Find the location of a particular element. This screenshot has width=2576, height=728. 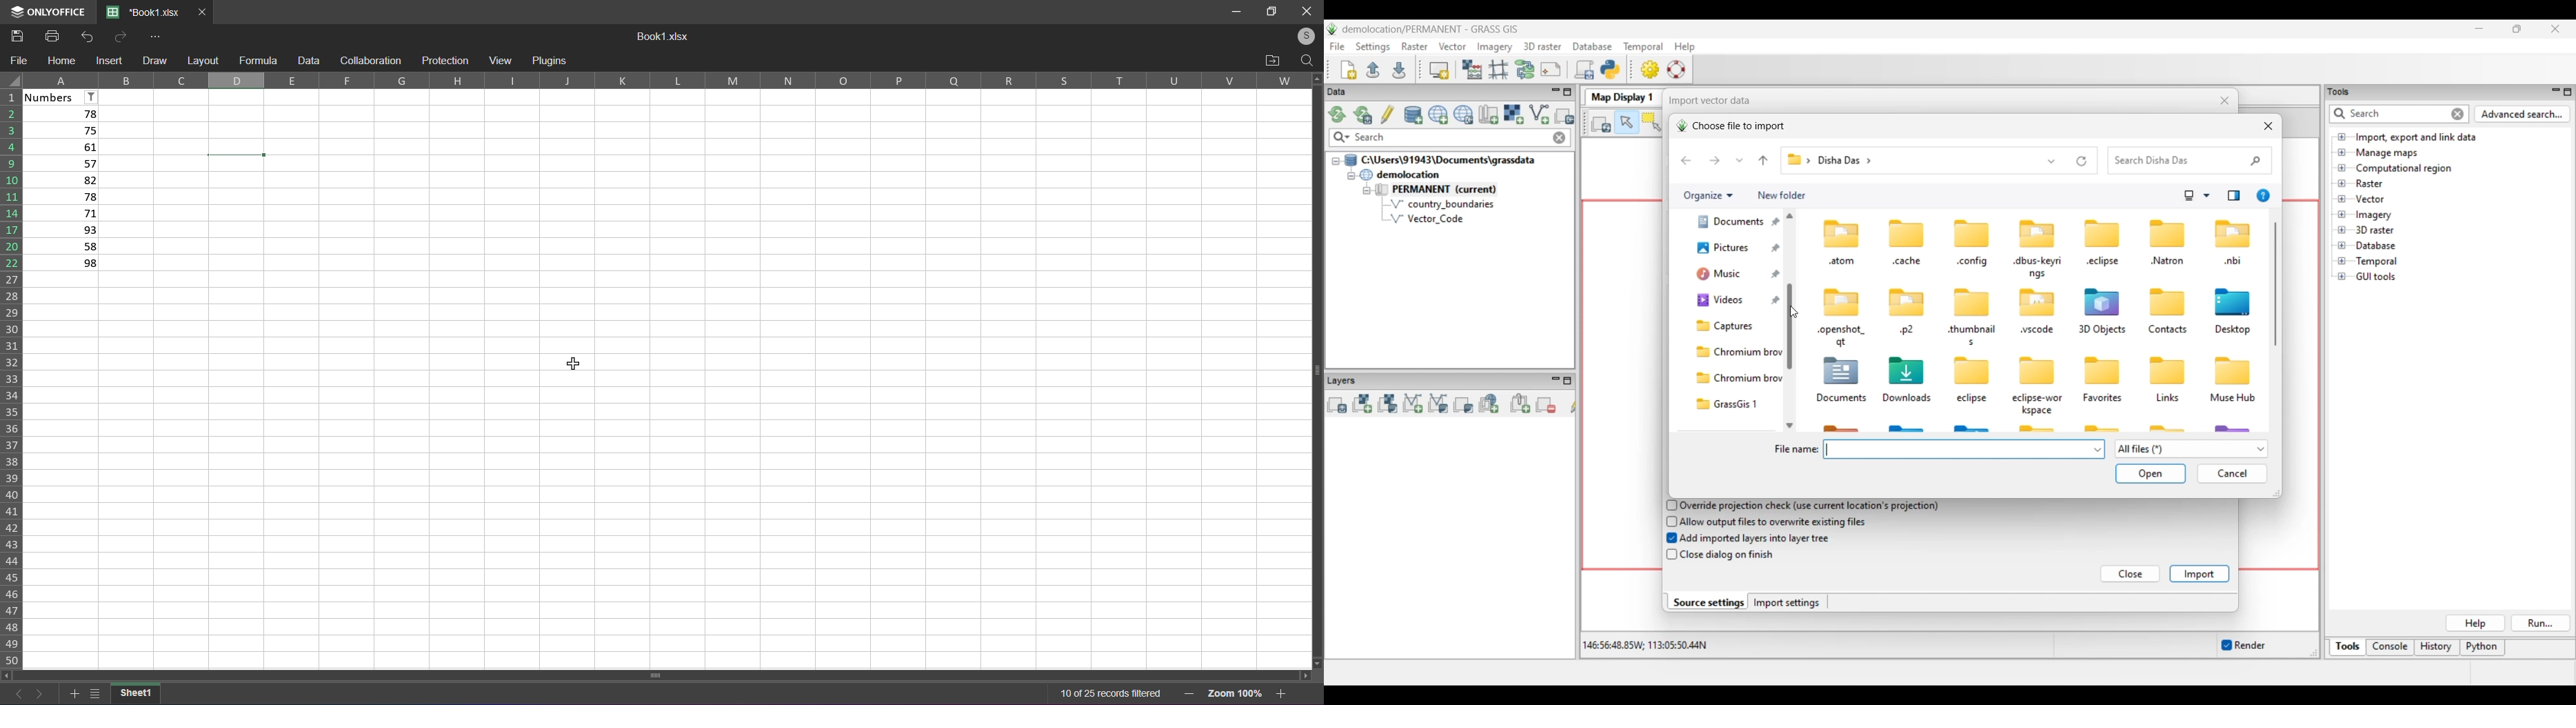

Move right is located at coordinates (1303, 675).